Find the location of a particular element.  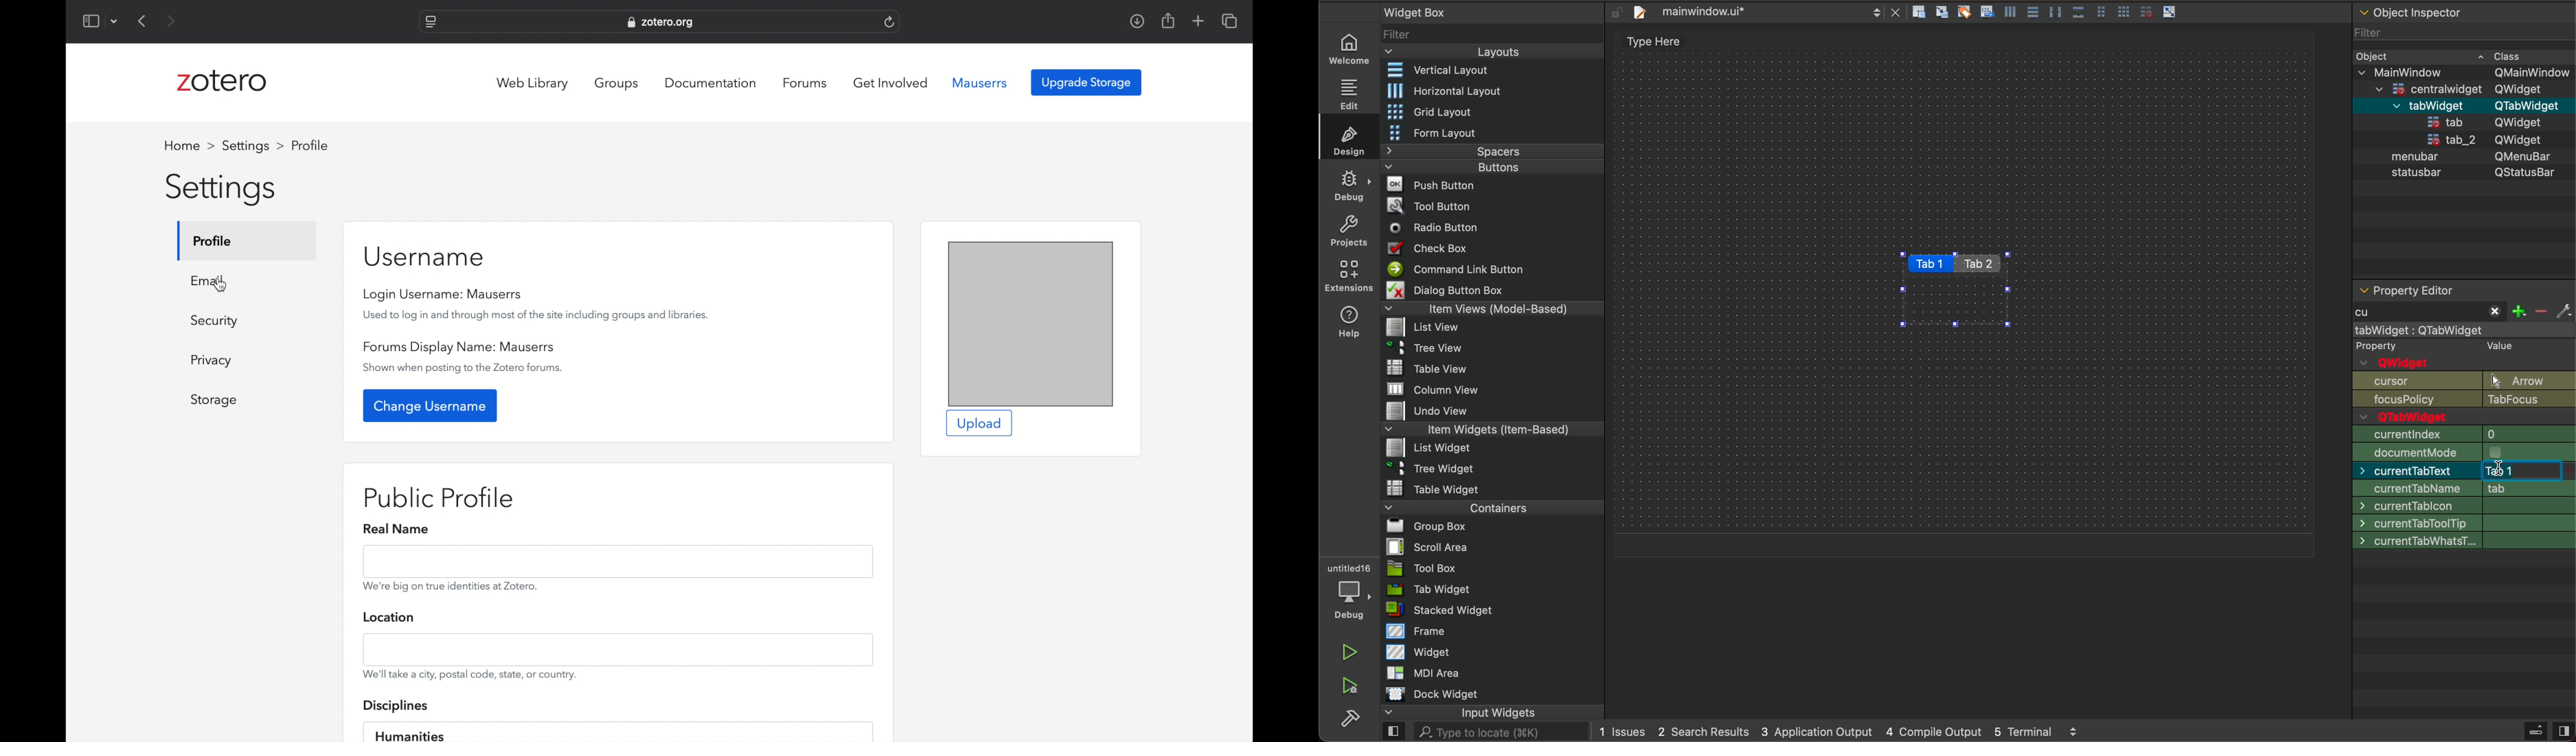

typed cu is located at coordinates (2429, 313).